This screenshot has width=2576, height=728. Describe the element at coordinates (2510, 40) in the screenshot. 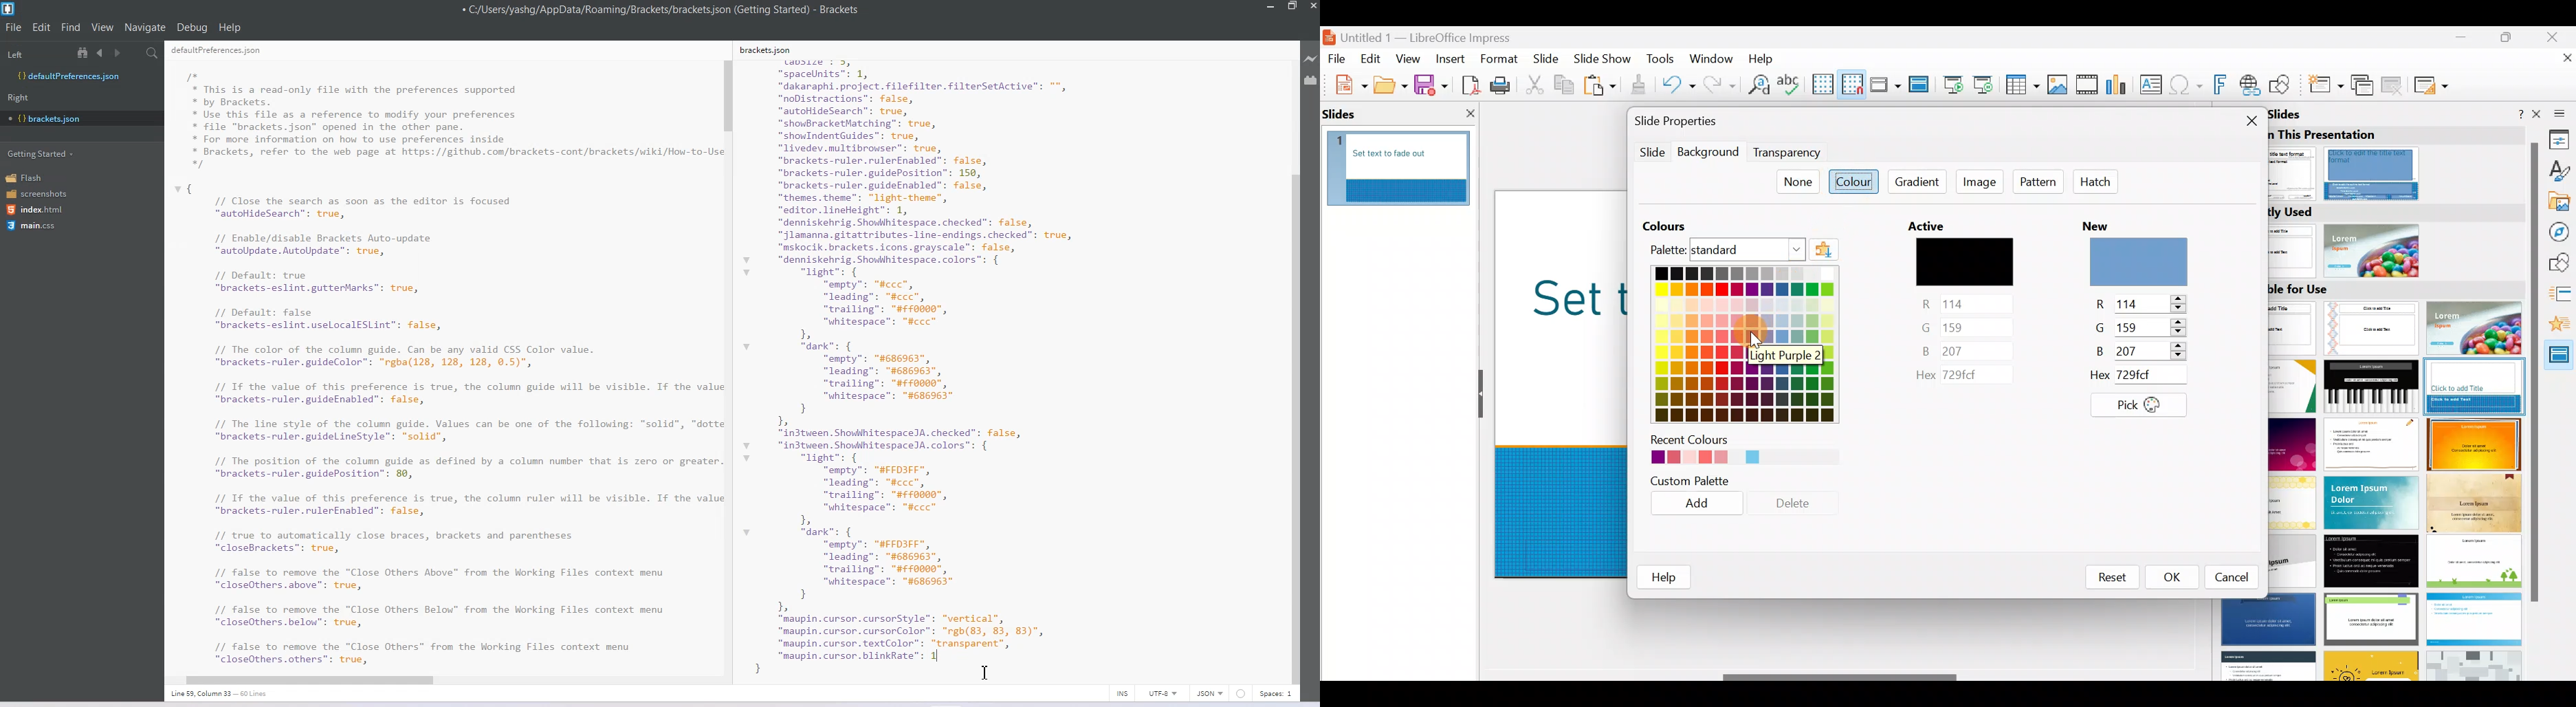

I see `Maximise` at that location.